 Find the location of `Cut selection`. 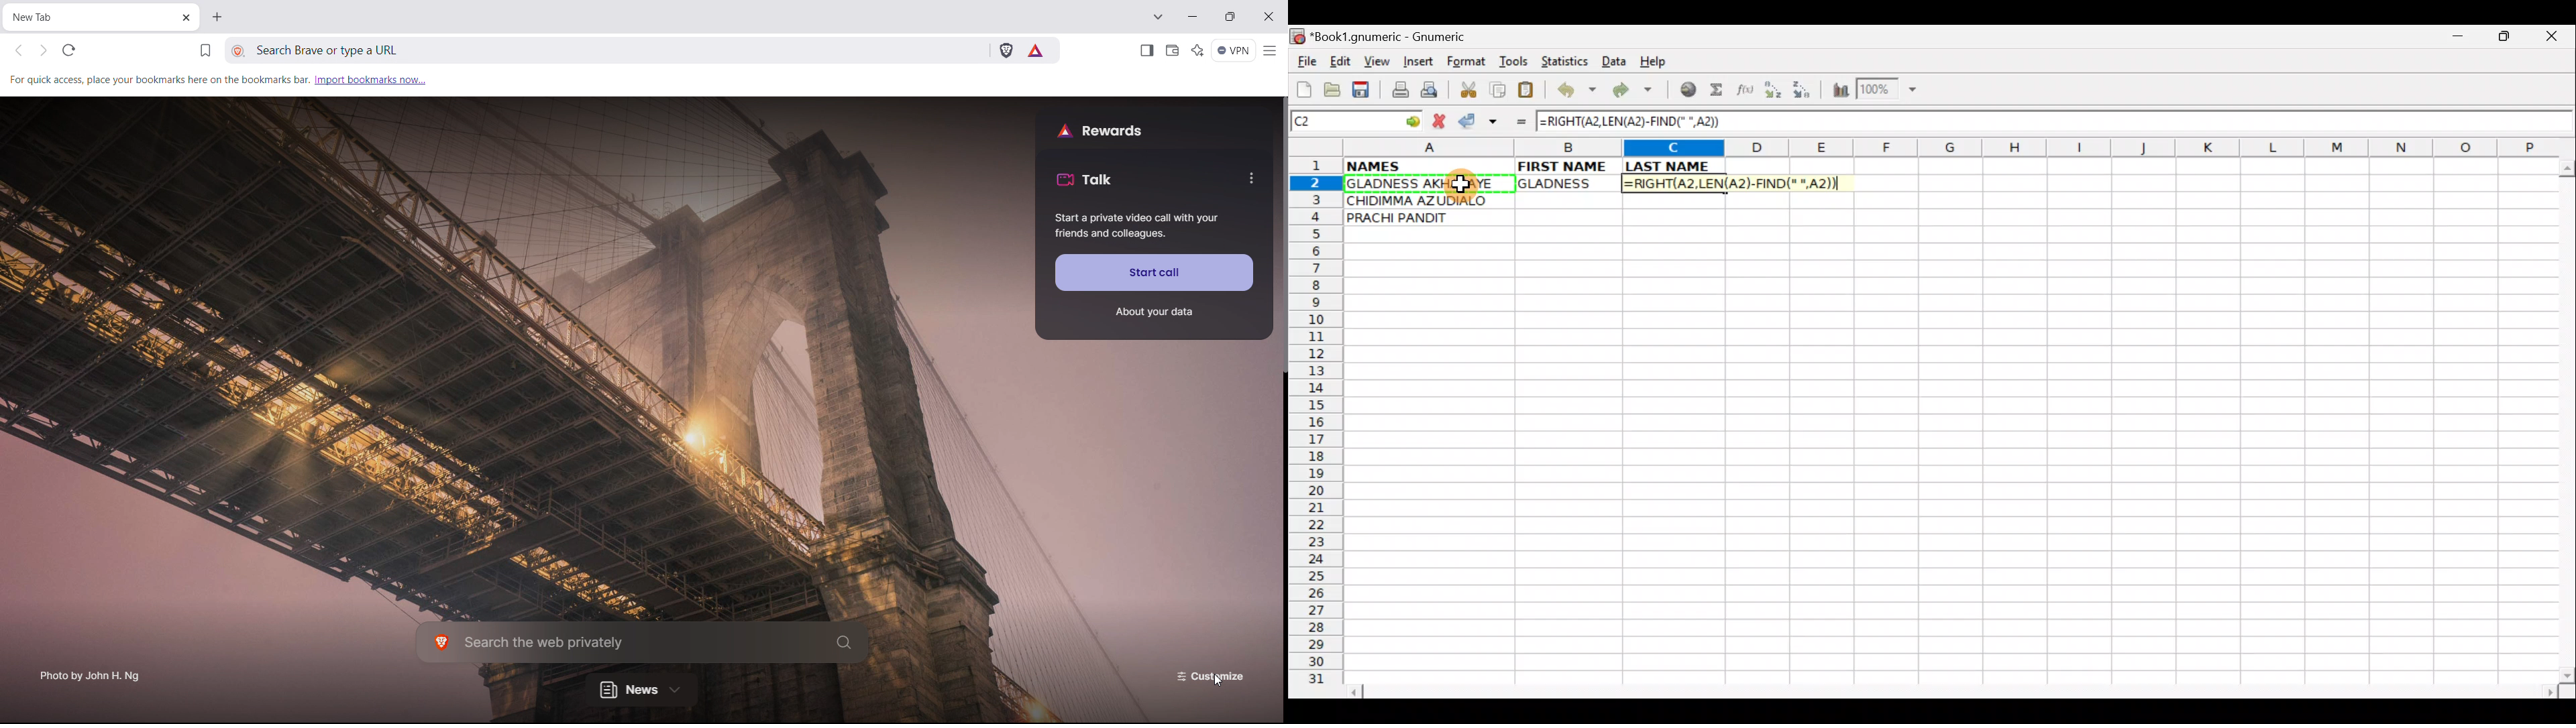

Cut selection is located at coordinates (1468, 88).